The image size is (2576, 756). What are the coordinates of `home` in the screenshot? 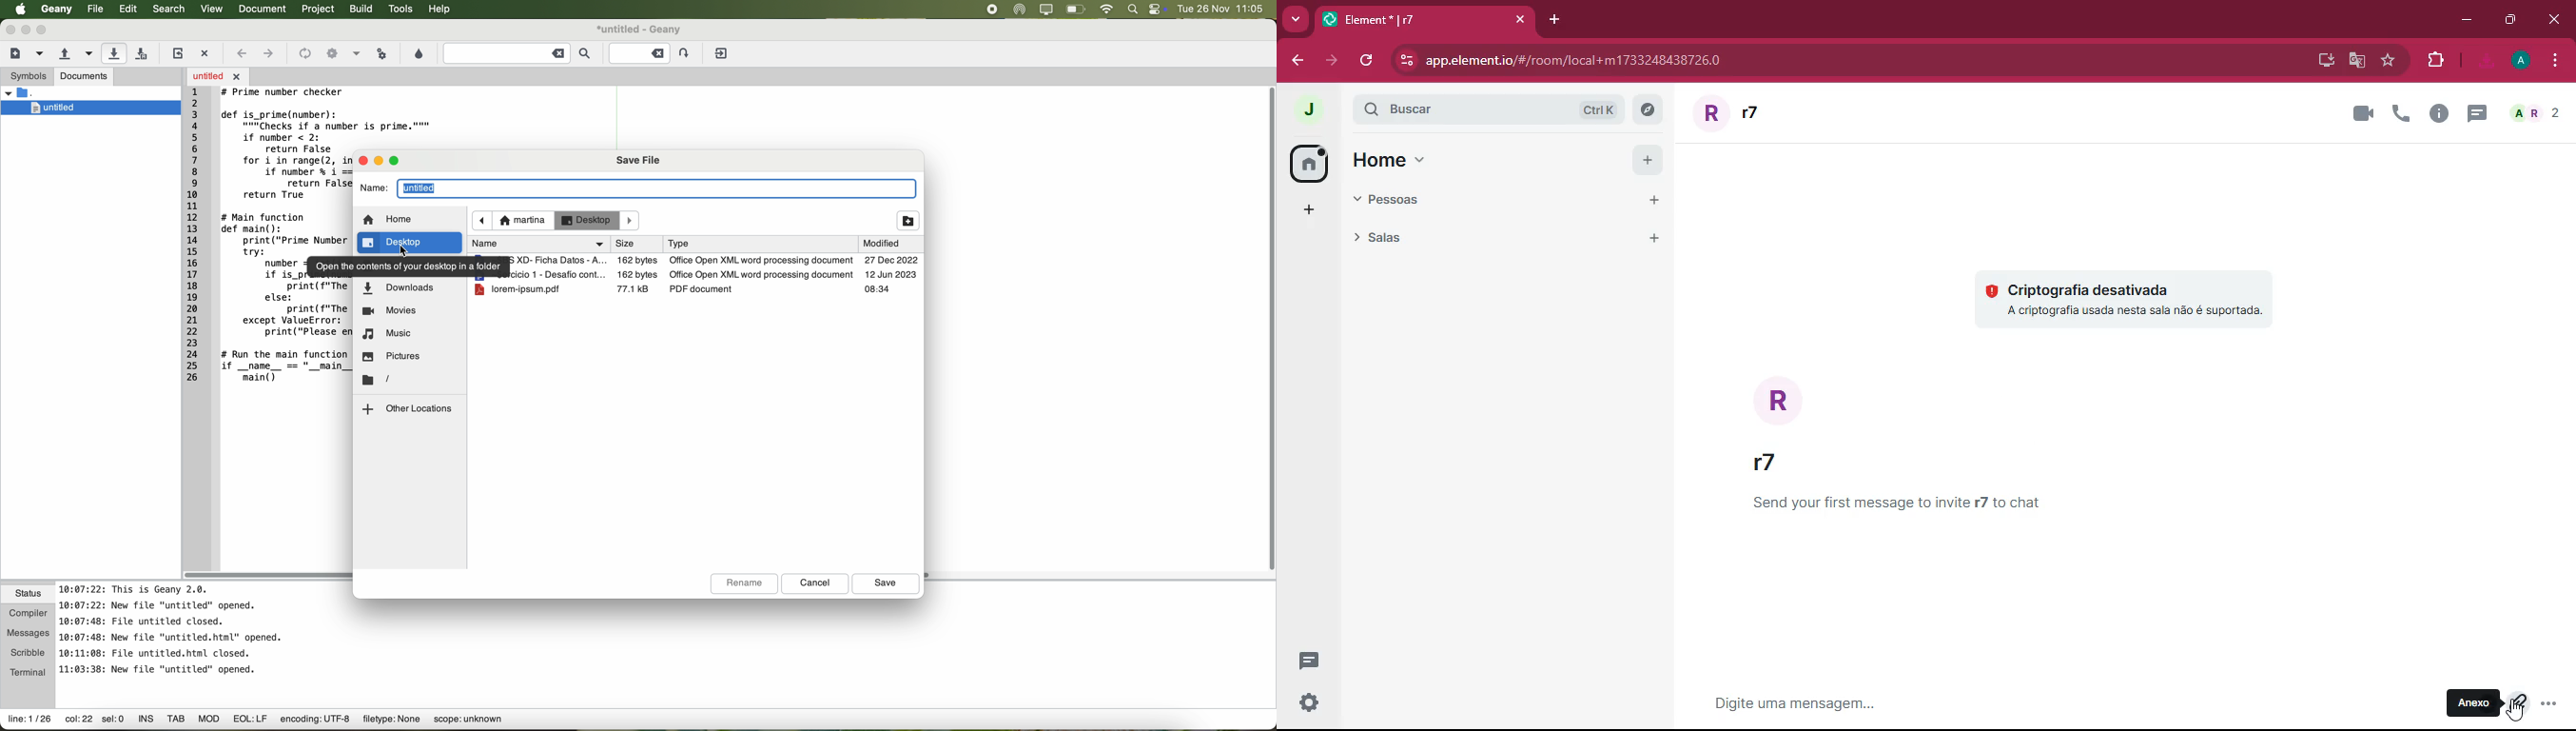 It's located at (1409, 159).